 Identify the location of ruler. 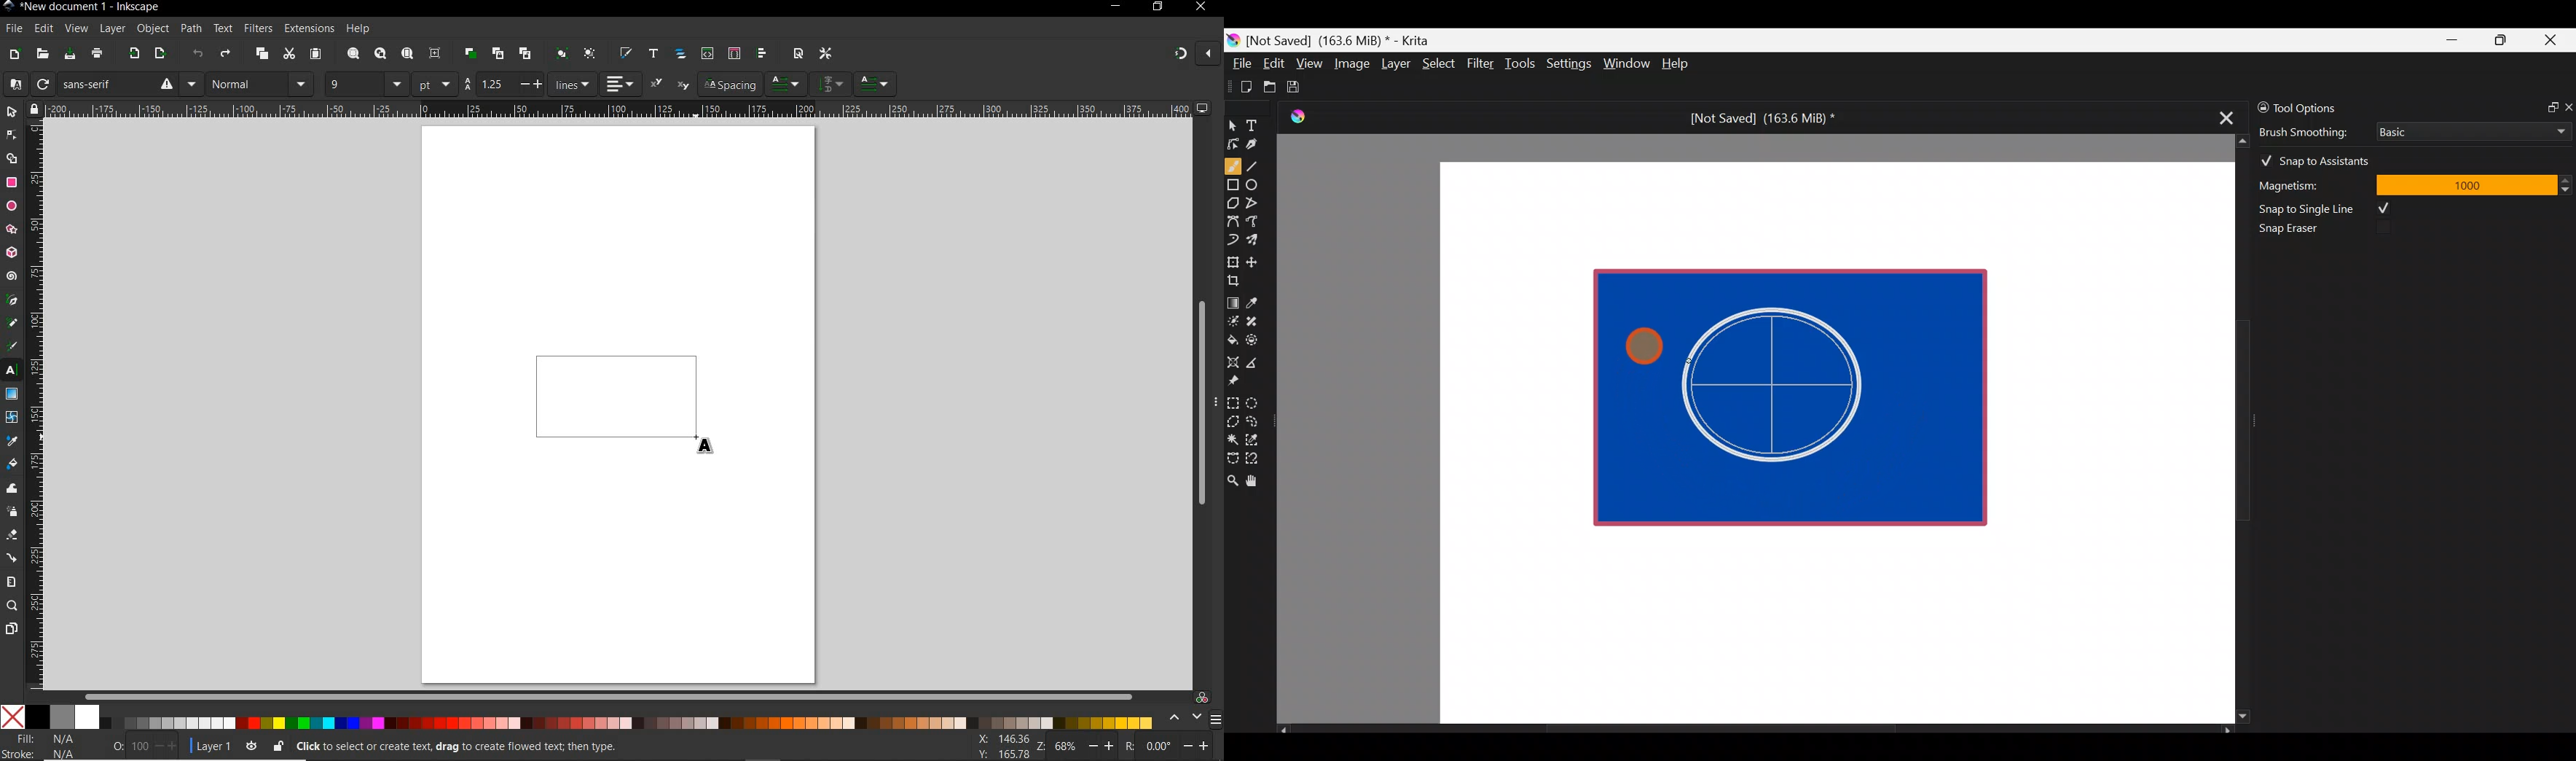
(36, 405).